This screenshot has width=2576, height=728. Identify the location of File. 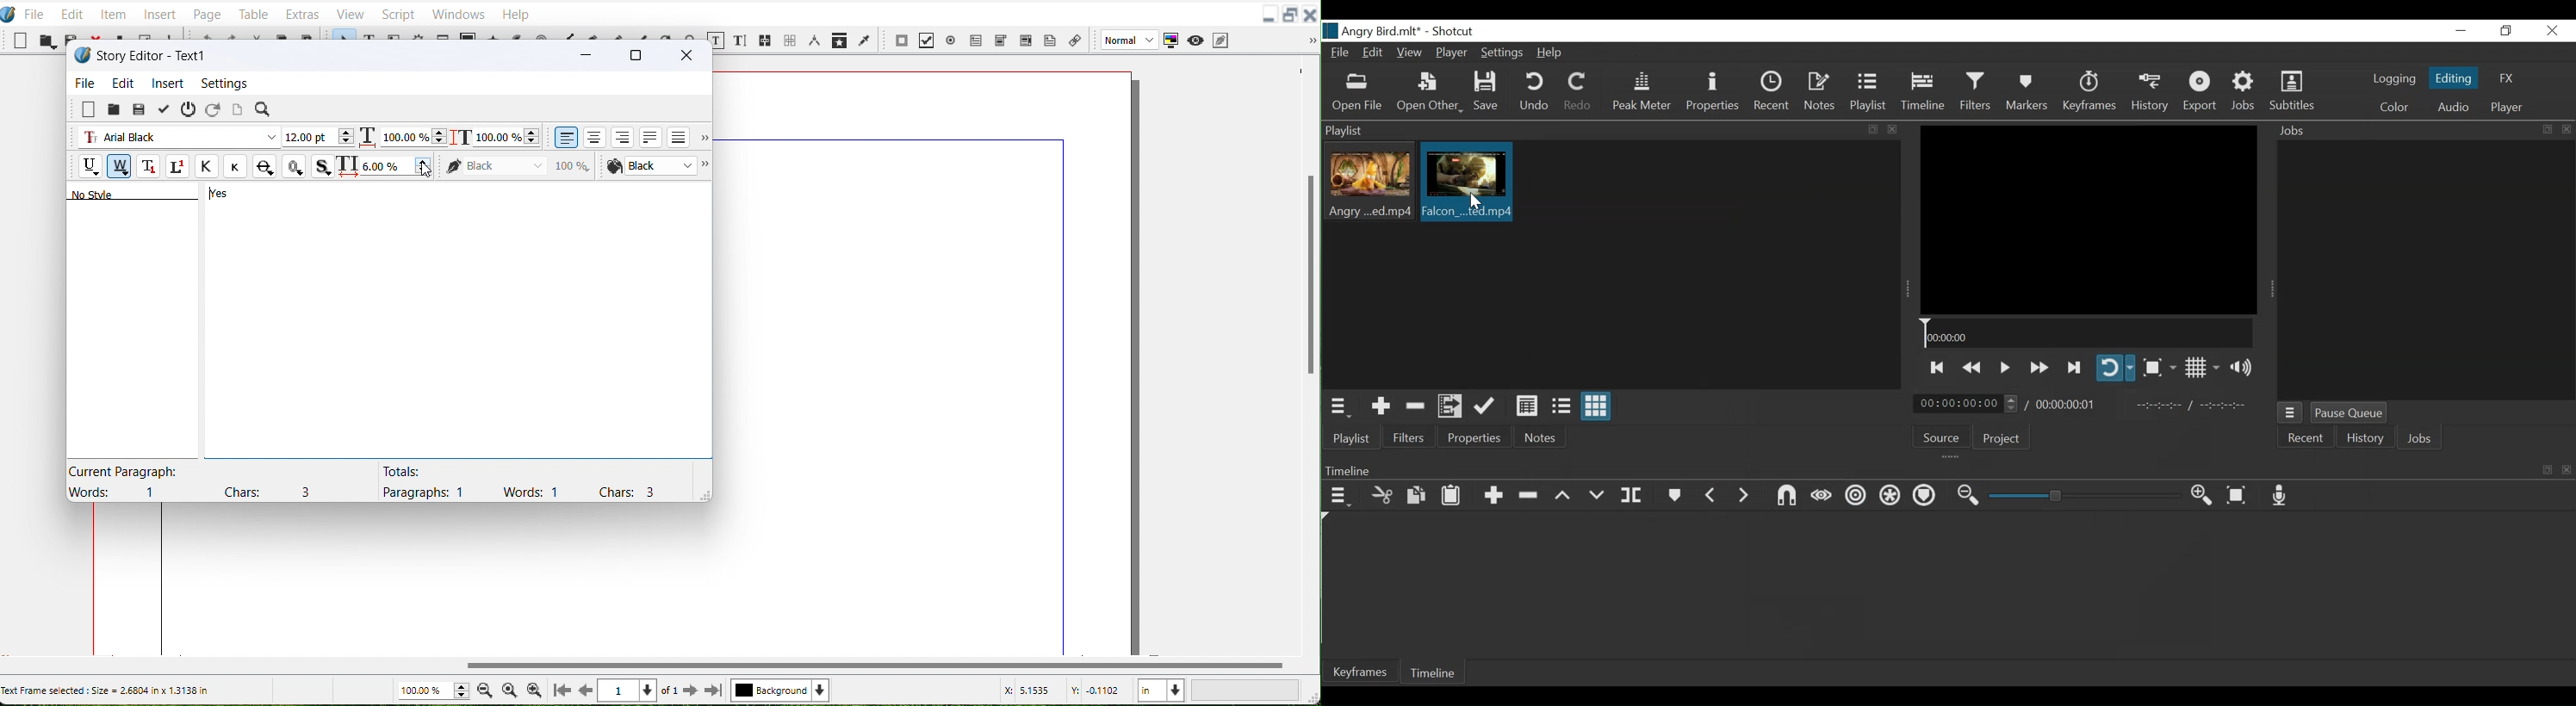
(85, 84).